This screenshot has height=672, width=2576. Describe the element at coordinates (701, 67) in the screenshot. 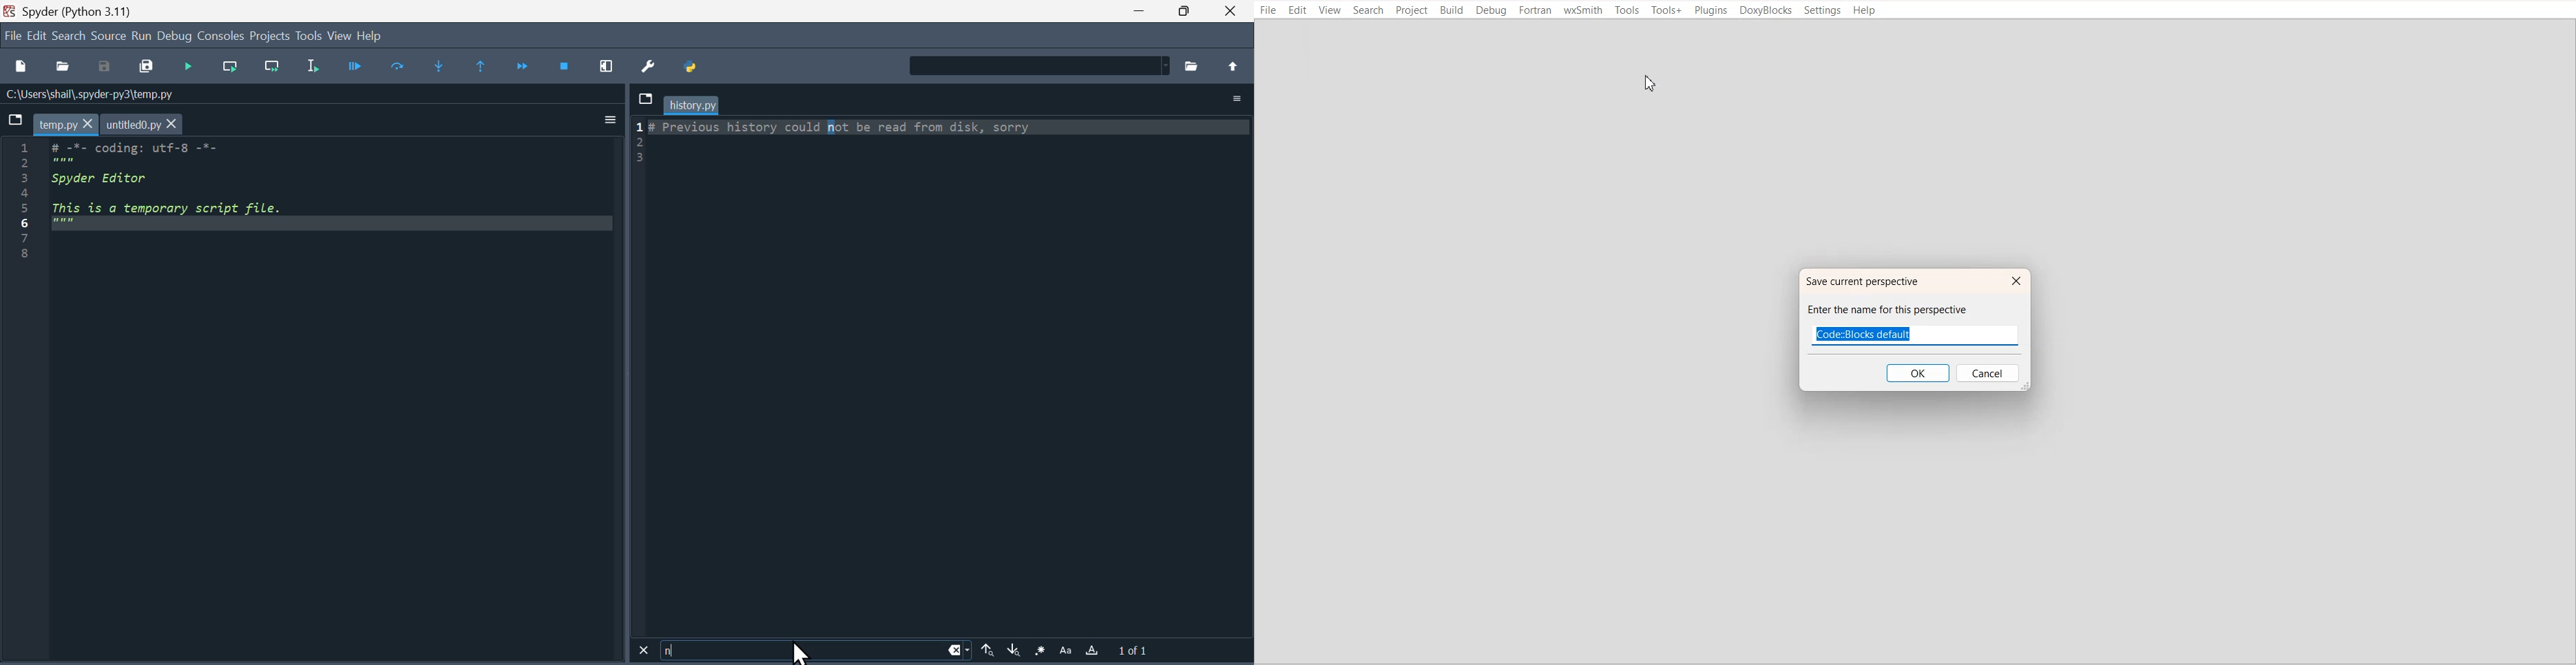

I see `Pythonpath manager` at that location.